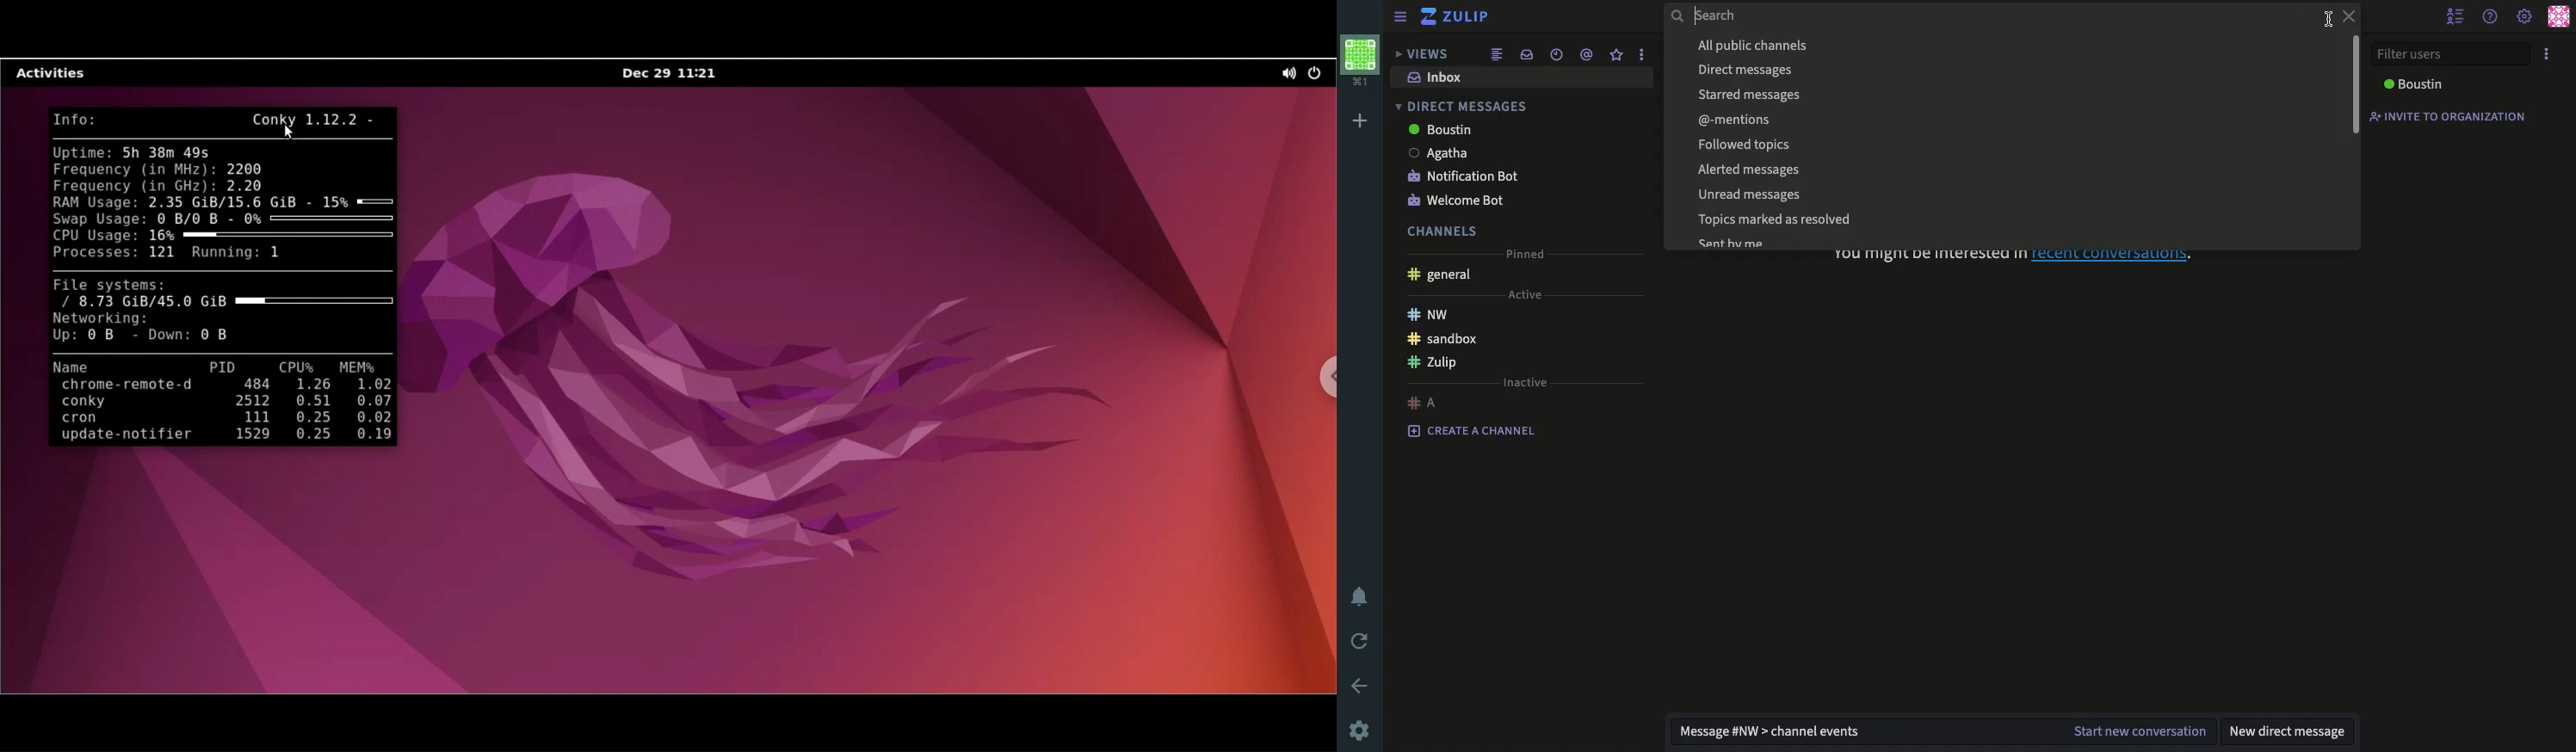 The width and height of the screenshot is (2576, 756). What do you see at coordinates (1430, 317) in the screenshot?
I see `nw` at bounding box center [1430, 317].